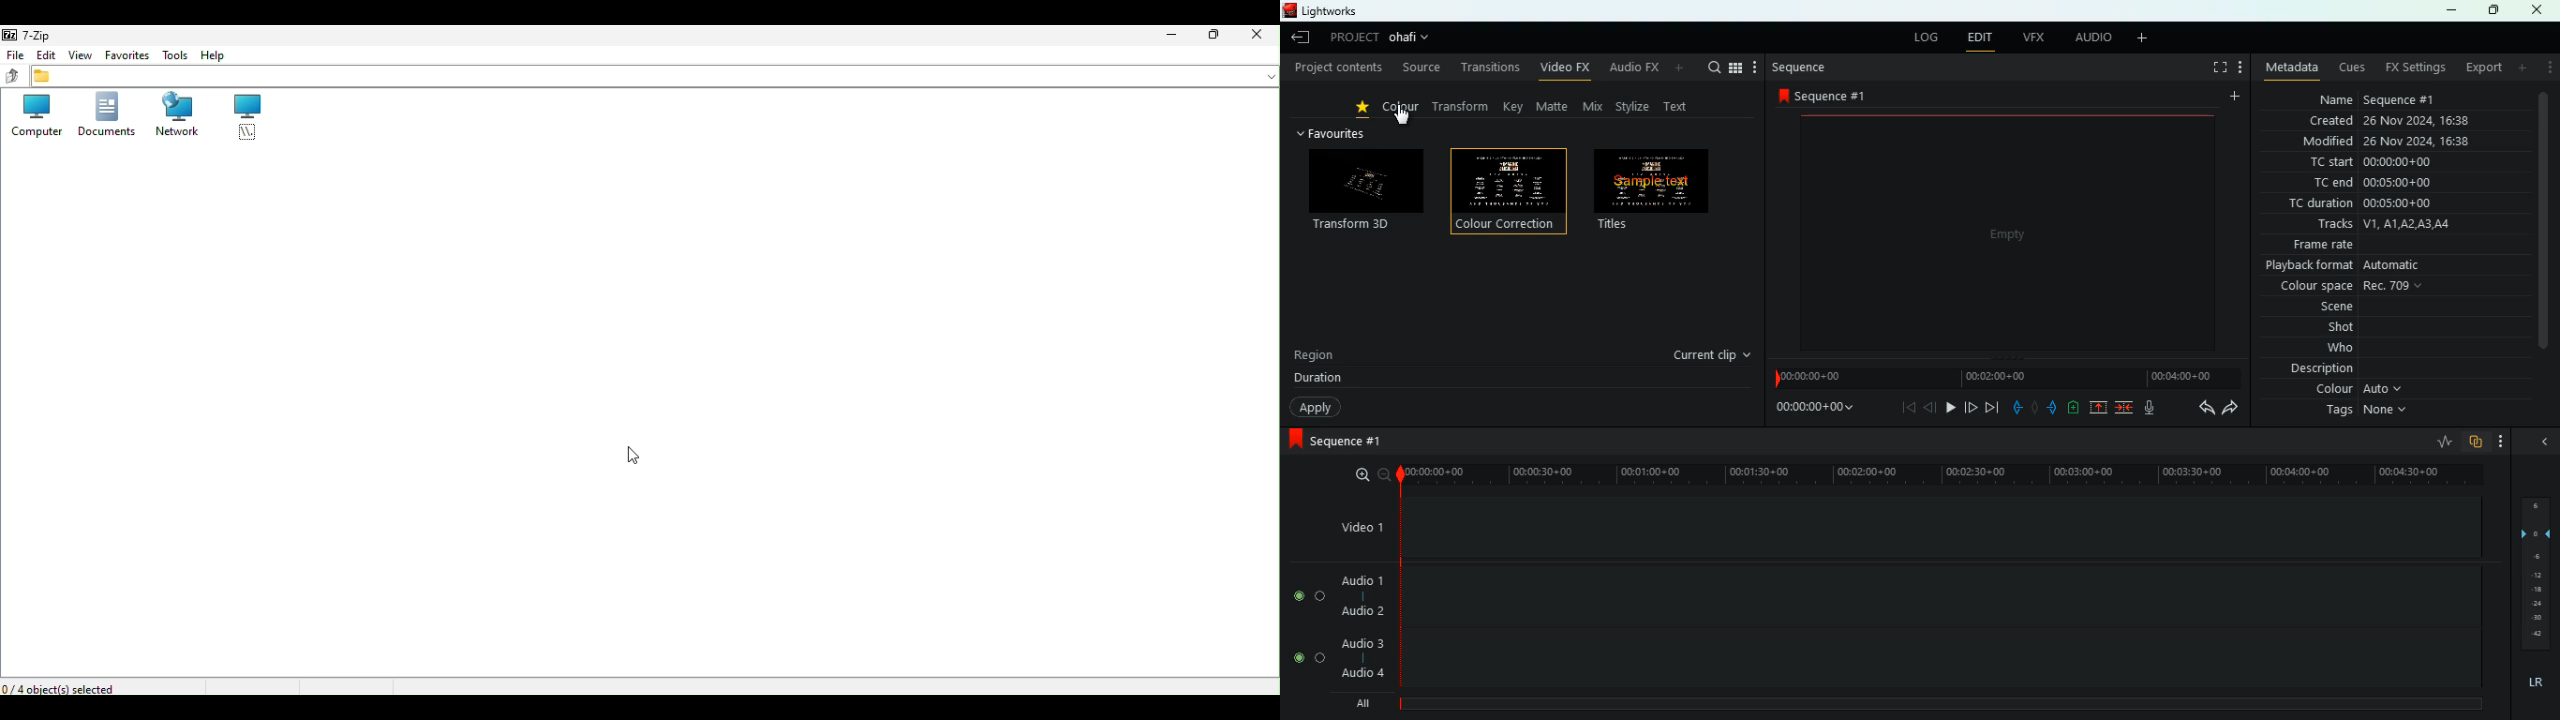 This screenshot has height=728, width=2576. Describe the element at coordinates (47, 57) in the screenshot. I see `Edit` at that location.